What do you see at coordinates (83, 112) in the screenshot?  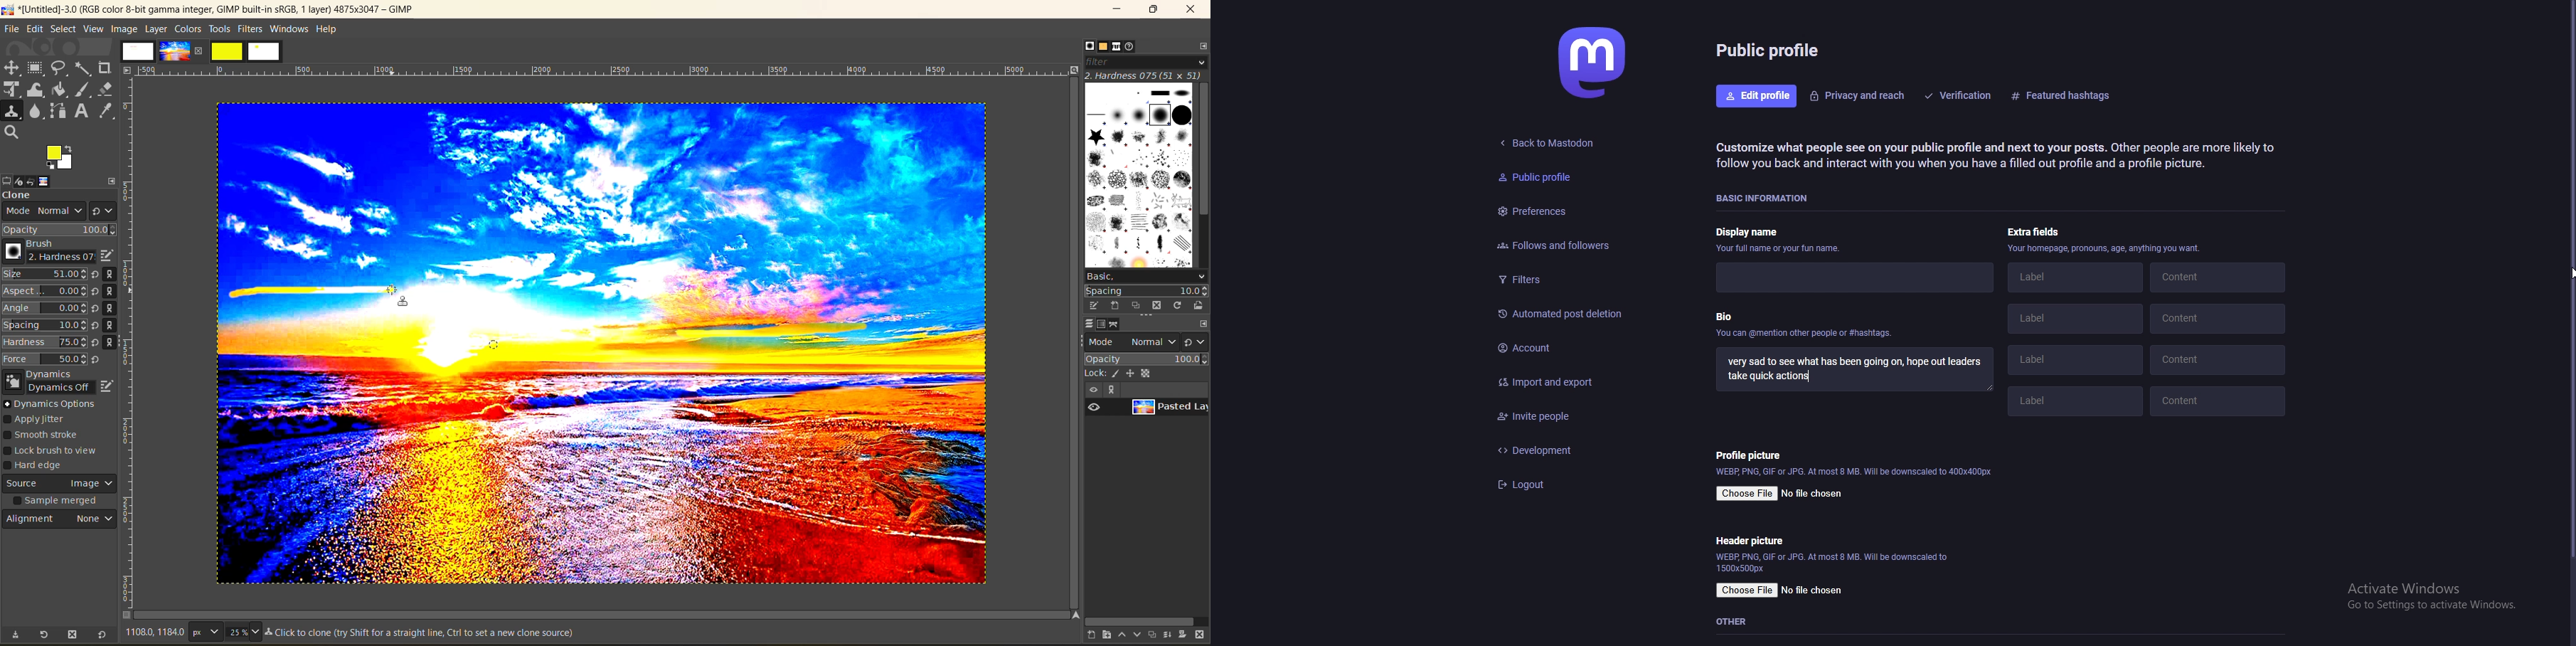 I see `text tool` at bounding box center [83, 112].